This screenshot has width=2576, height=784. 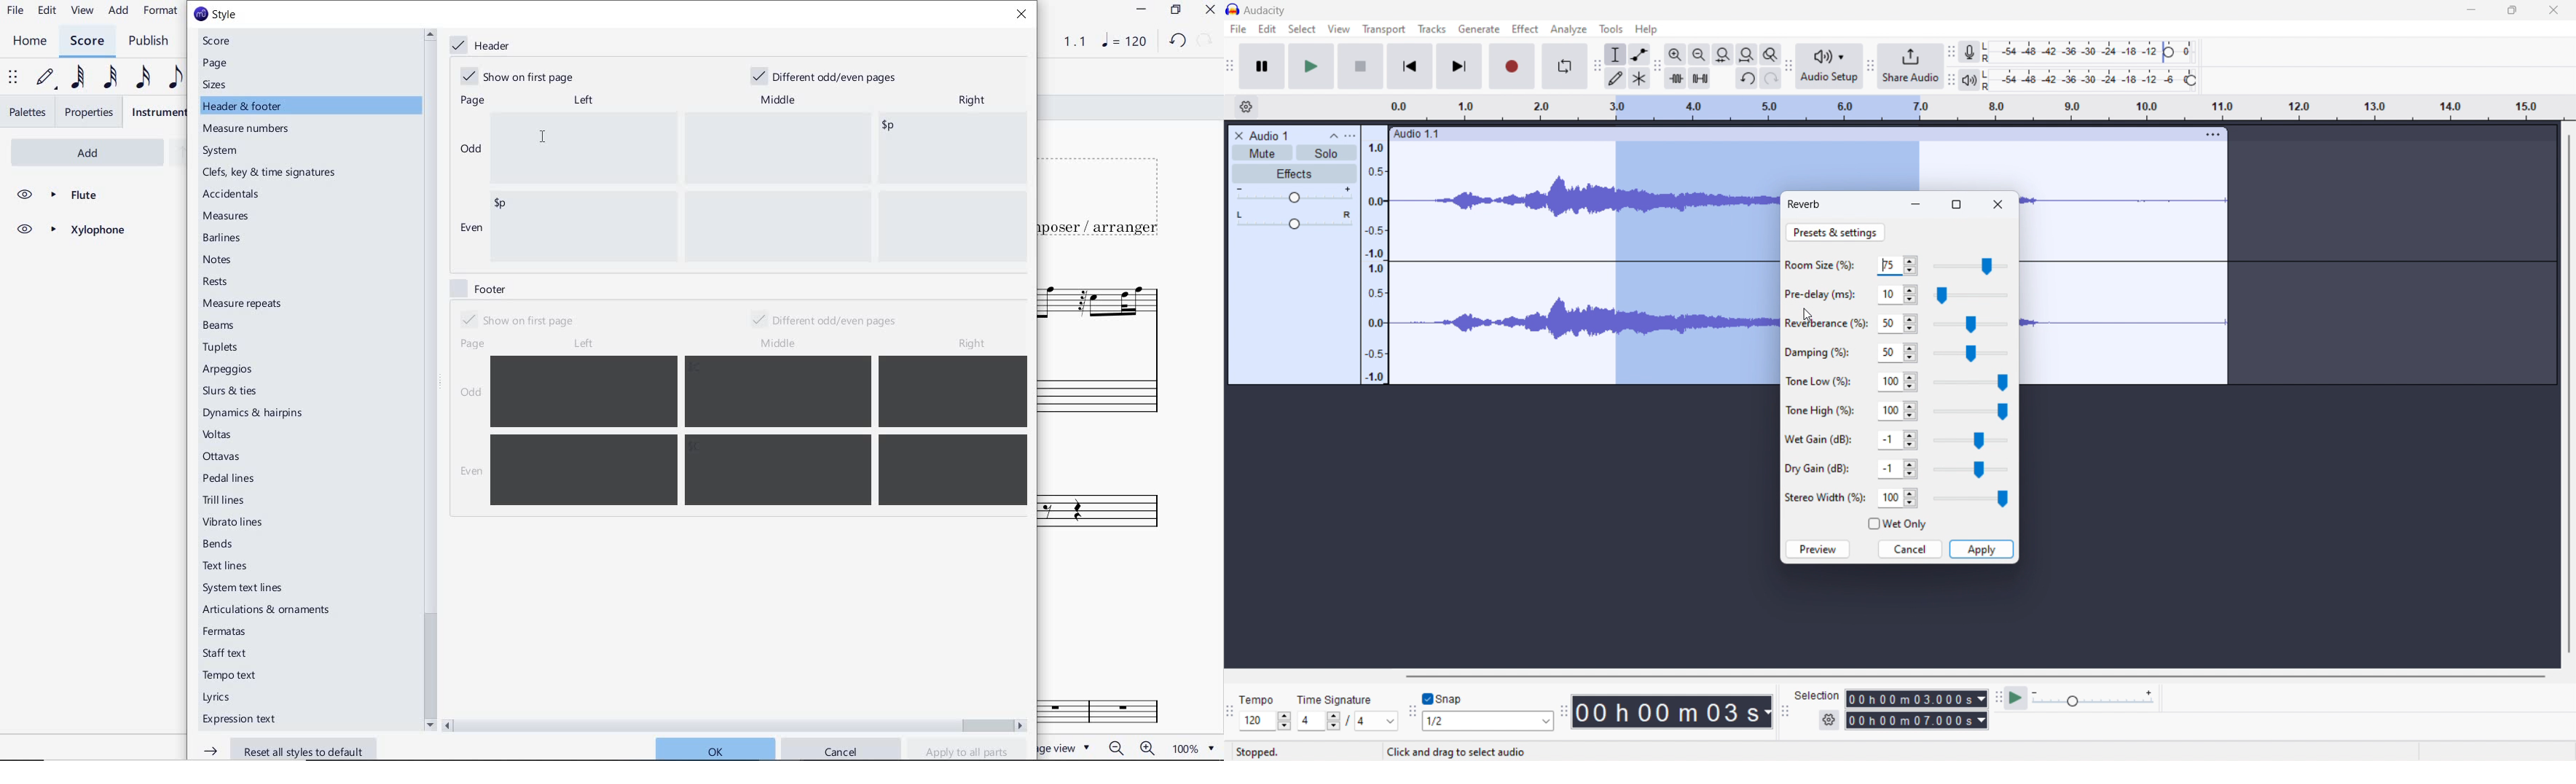 What do you see at coordinates (1657, 67) in the screenshot?
I see `edit toolbar` at bounding box center [1657, 67].